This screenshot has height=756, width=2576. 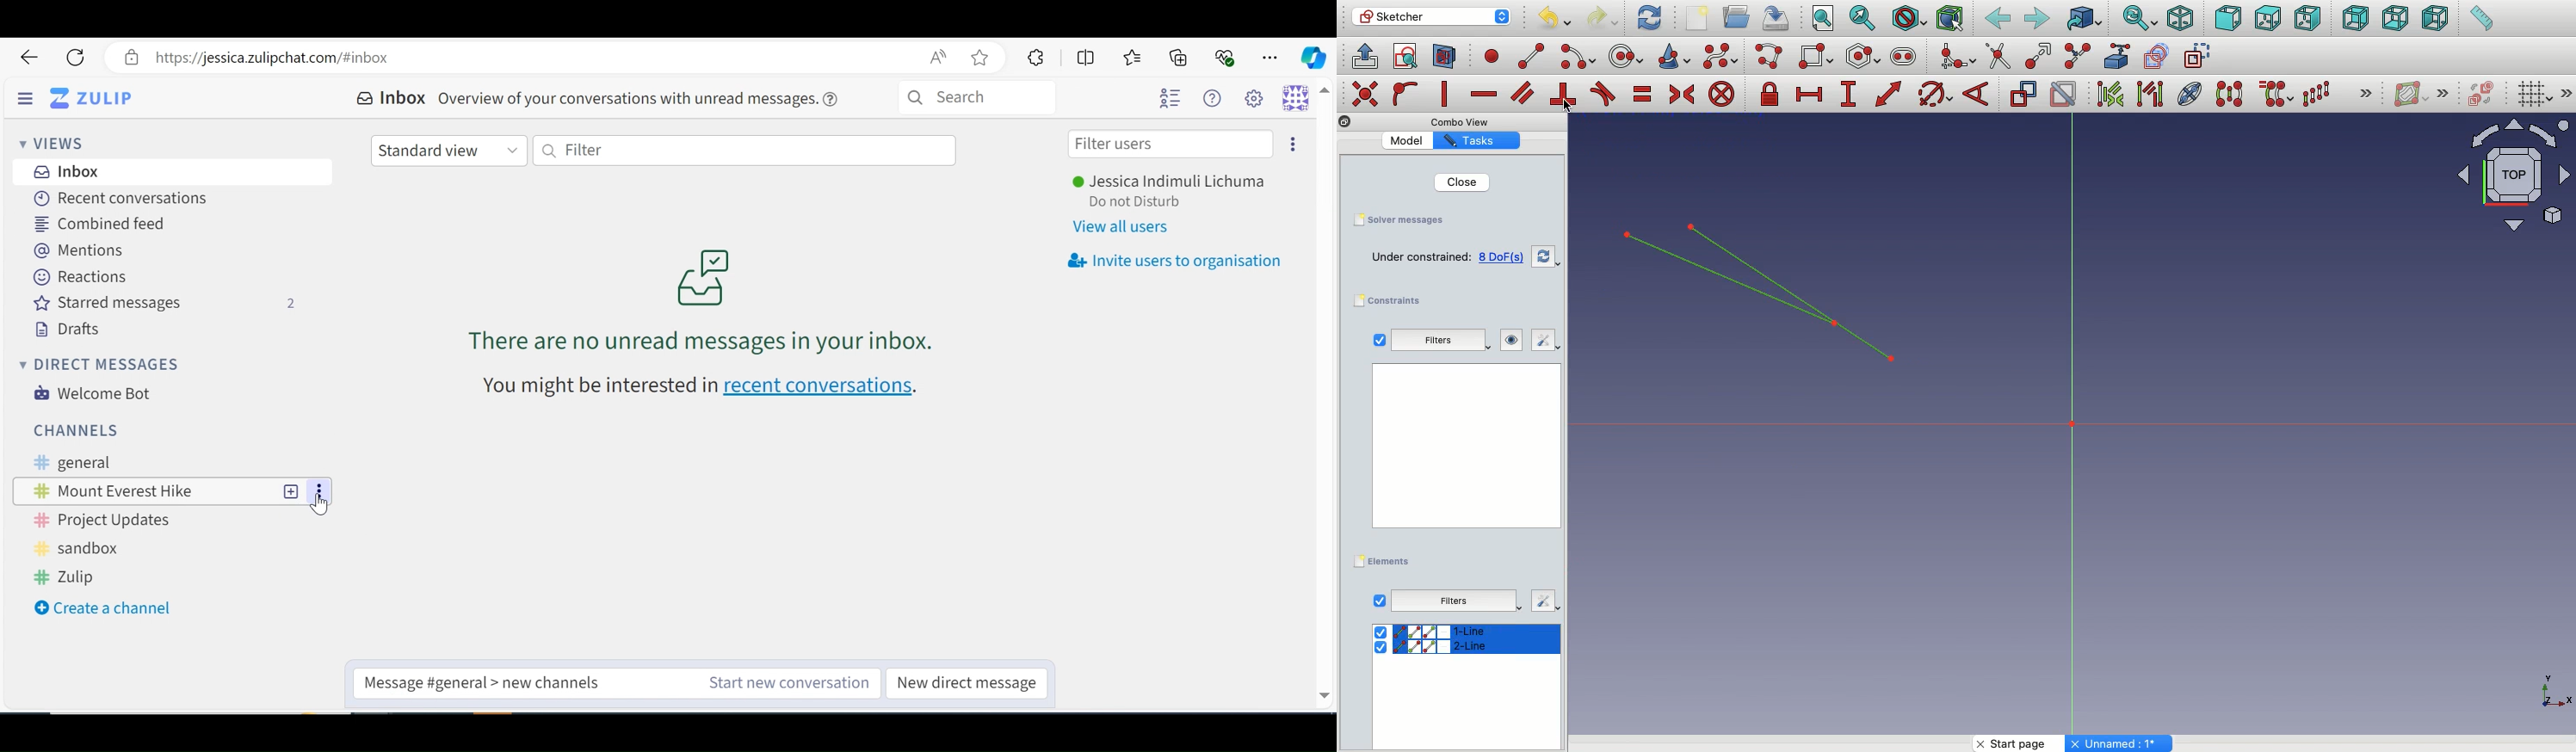 What do you see at coordinates (1721, 96) in the screenshot?
I see `Constrain block` at bounding box center [1721, 96].